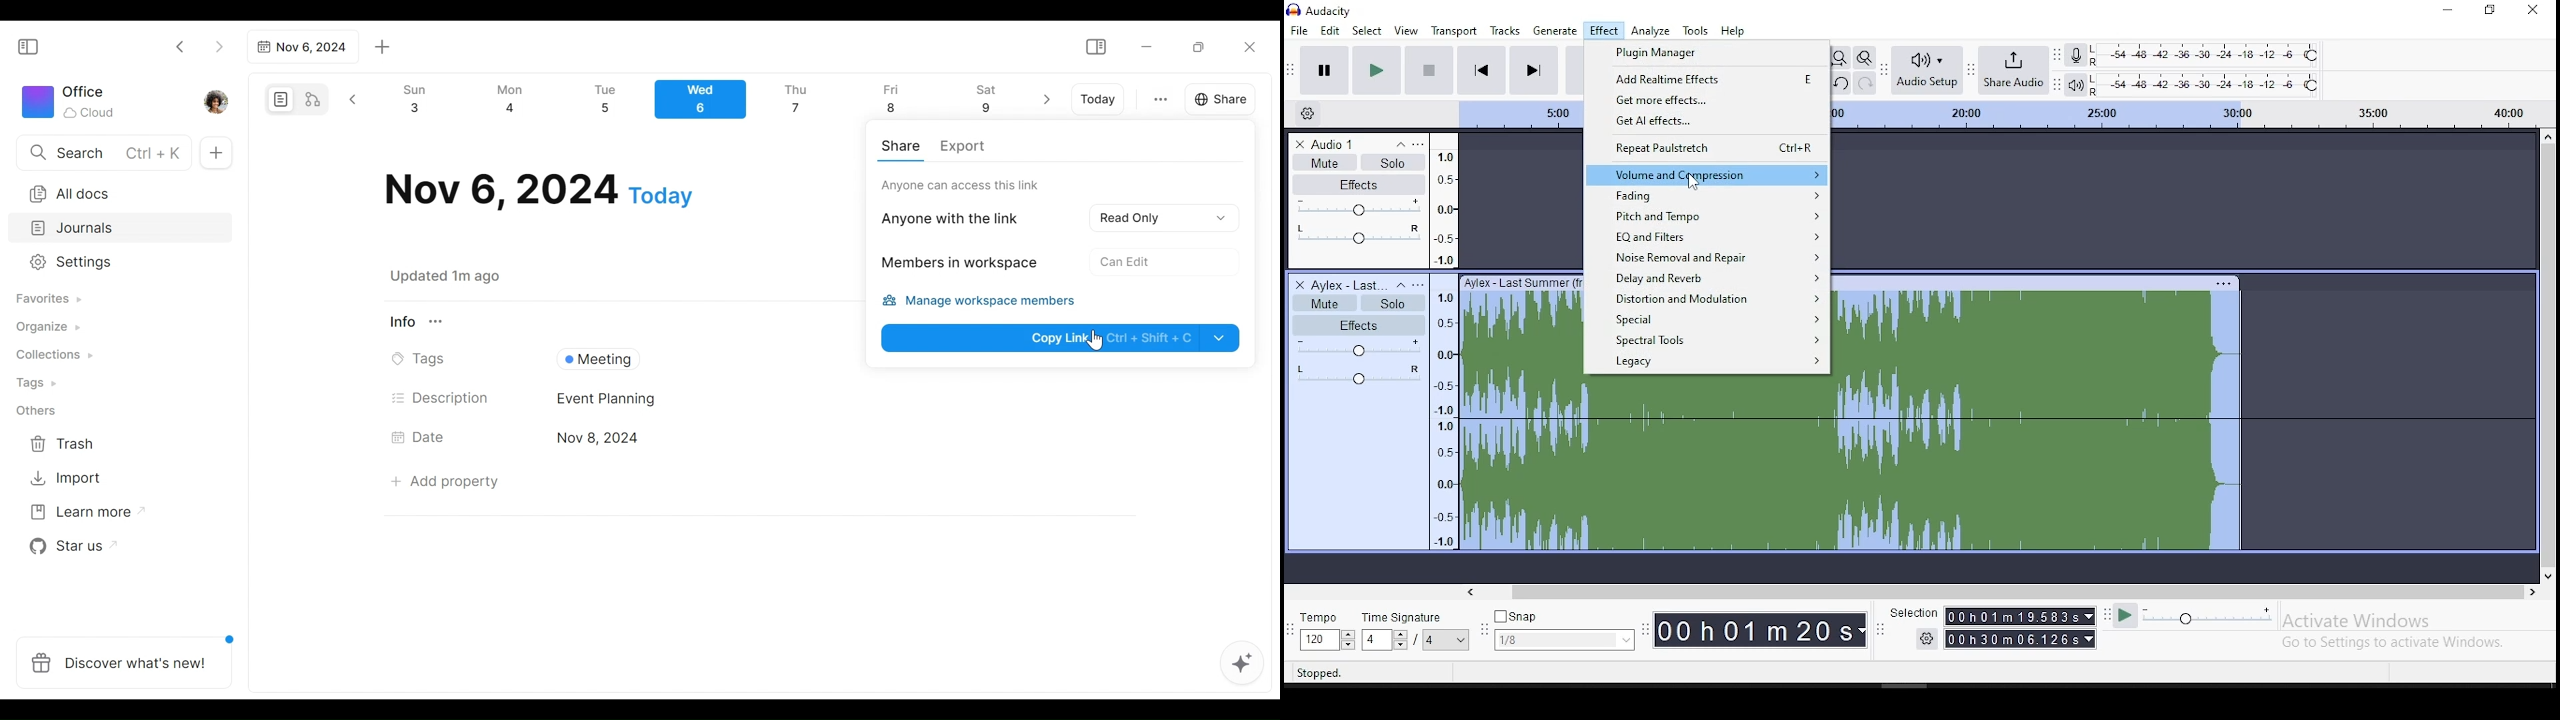 This screenshot has width=2576, height=728. I want to click on audio track, so click(1854, 467).